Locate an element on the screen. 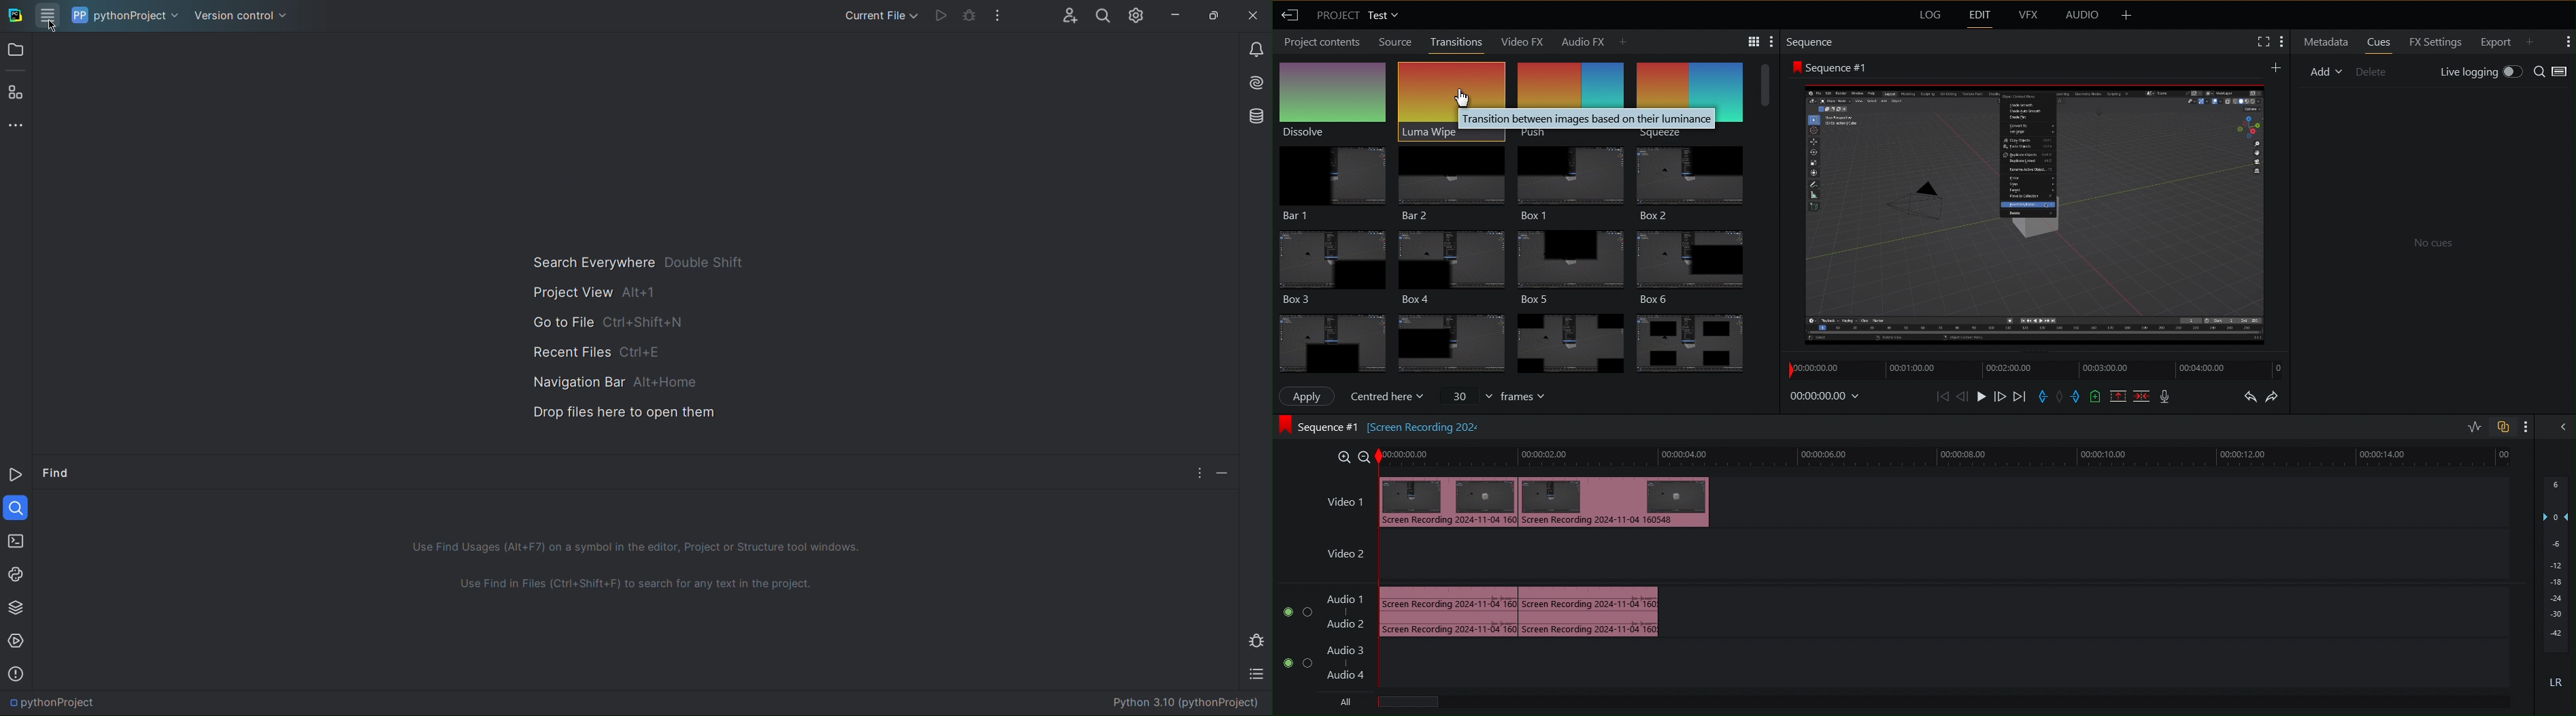  Audio FX is located at coordinates (1594, 40).